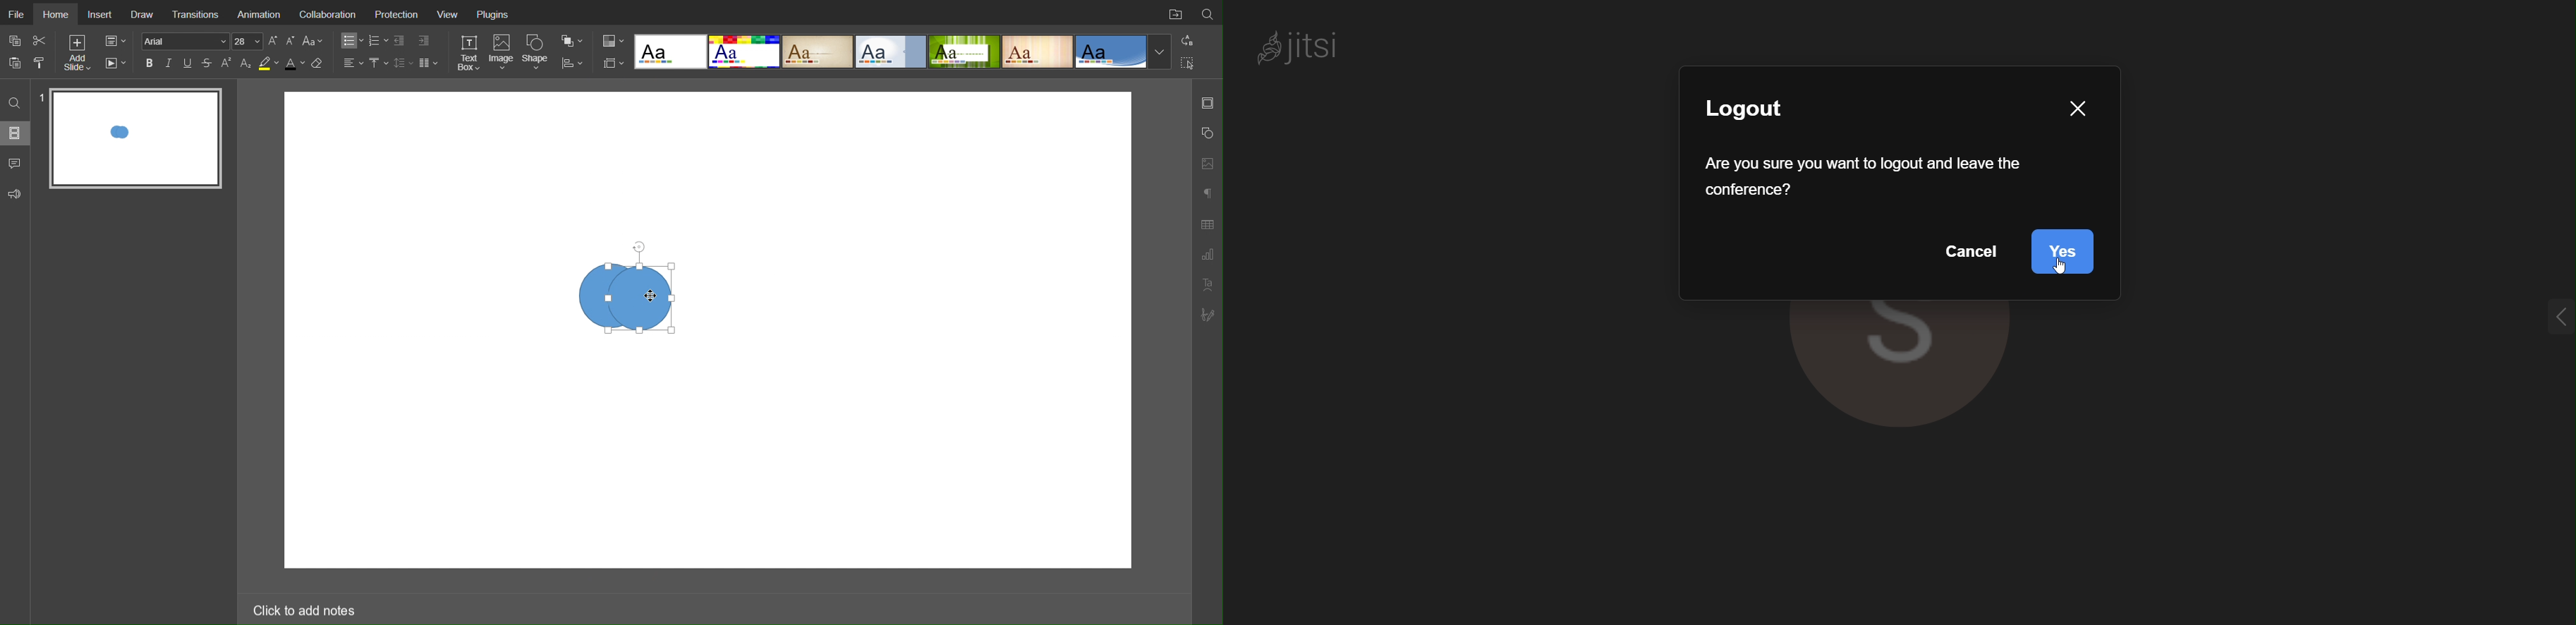 The width and height of the screenshot is (2576, 644). What do you see at coordinates (198, 13) in the screenshot?
I see `Transitions` at bounding box center [198, 13].